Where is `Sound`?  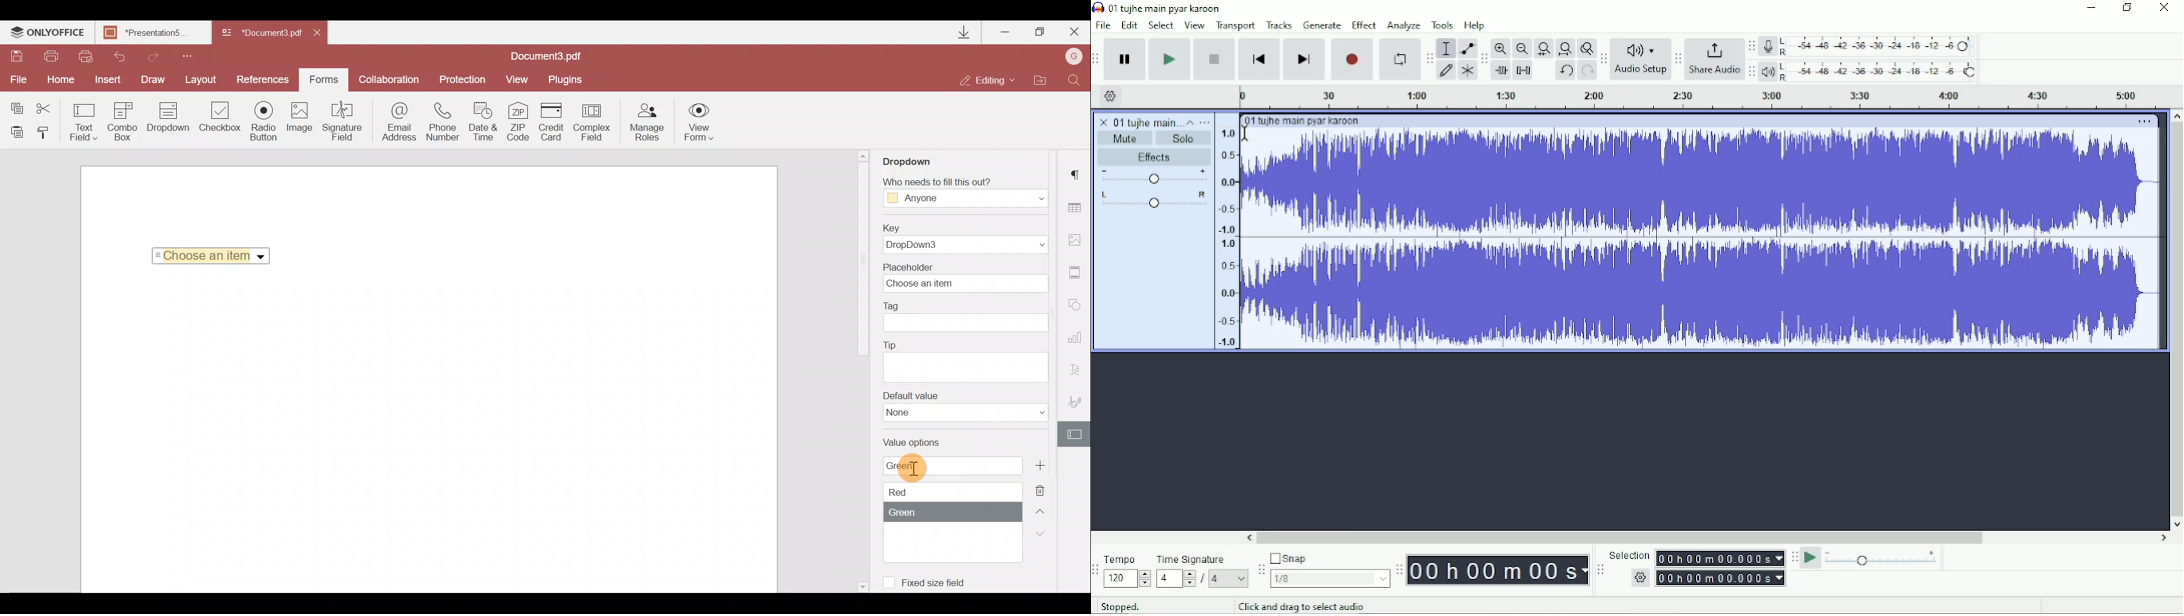
Sound is located at coordinates (1226, 232).